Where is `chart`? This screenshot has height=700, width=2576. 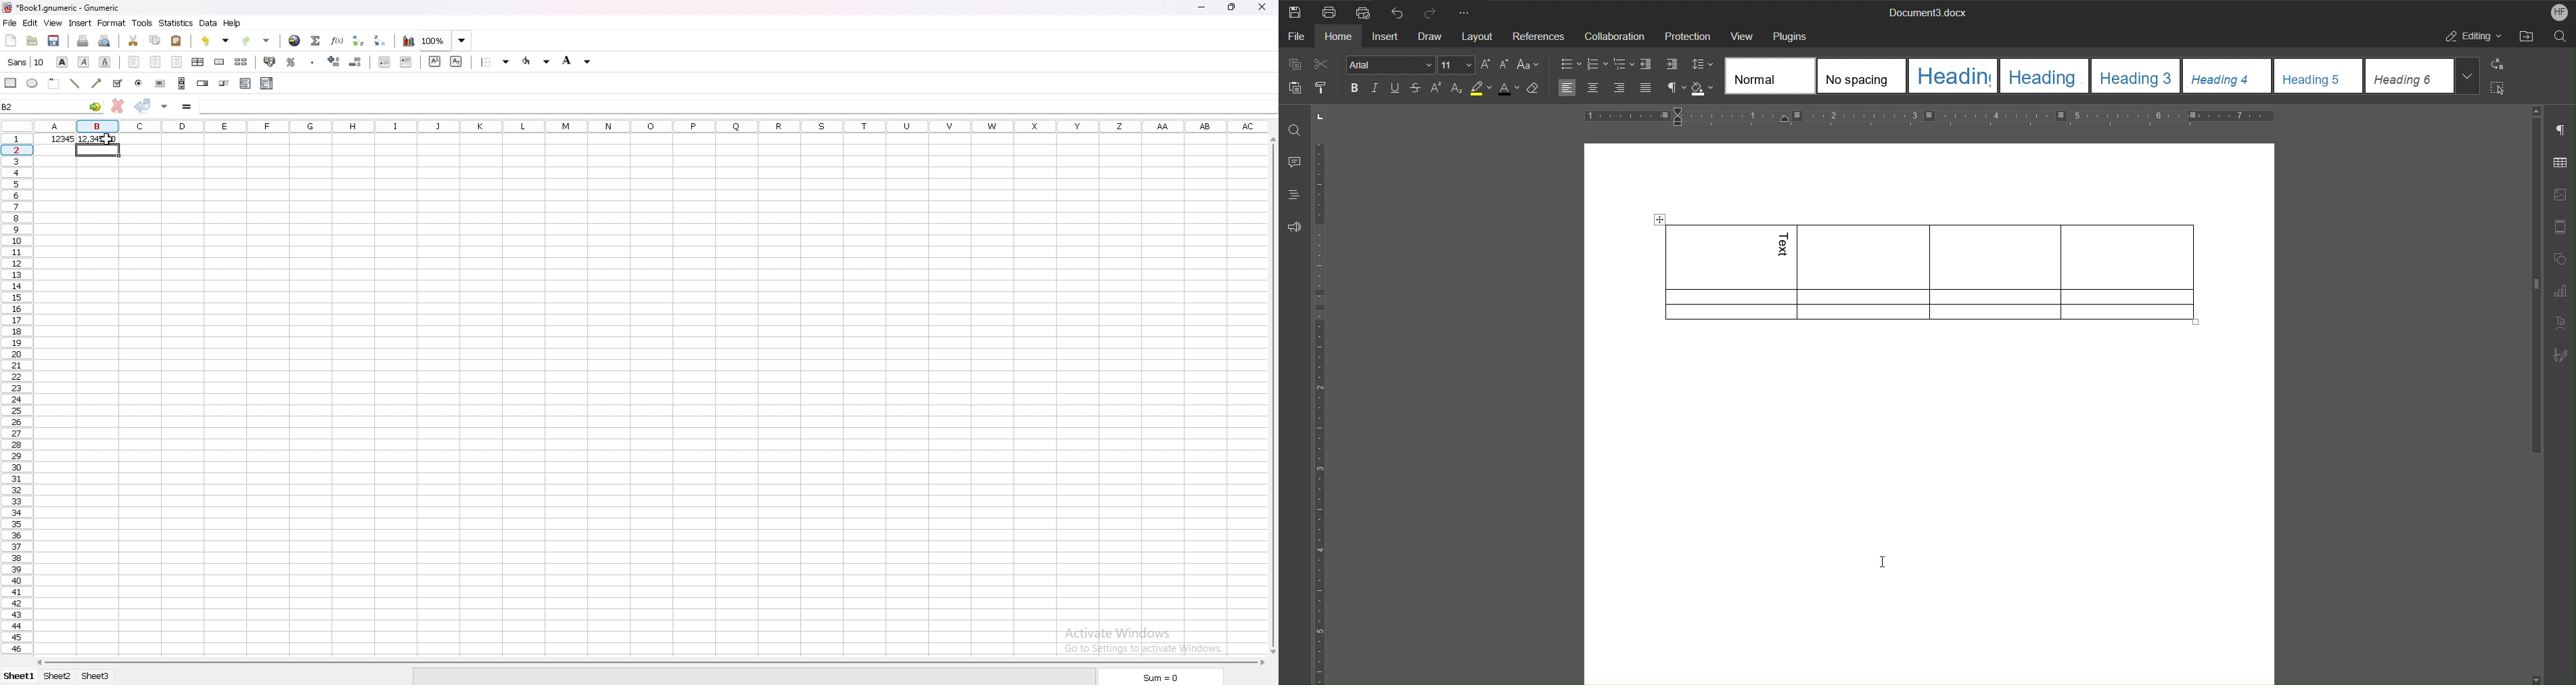
chart is located at coordinates (409, 41).